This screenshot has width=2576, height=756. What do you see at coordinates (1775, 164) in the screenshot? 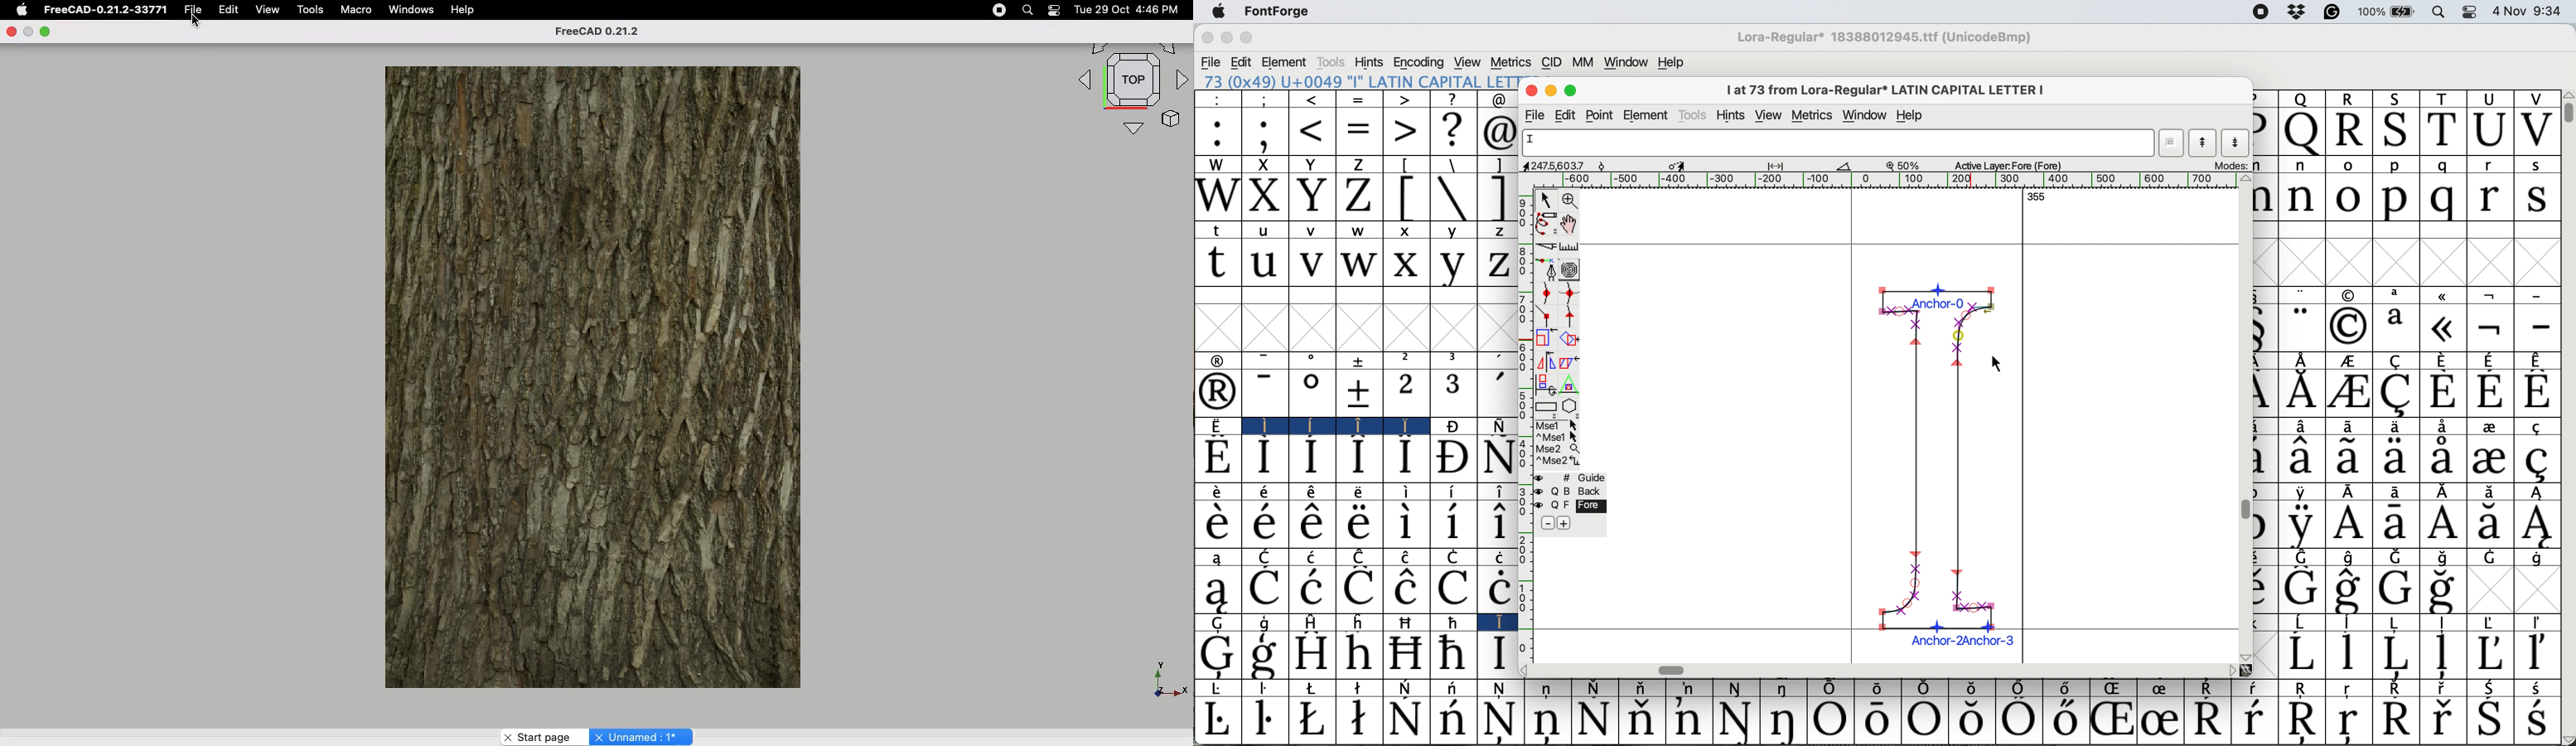
I see `` at bounding box center [1775, 164].